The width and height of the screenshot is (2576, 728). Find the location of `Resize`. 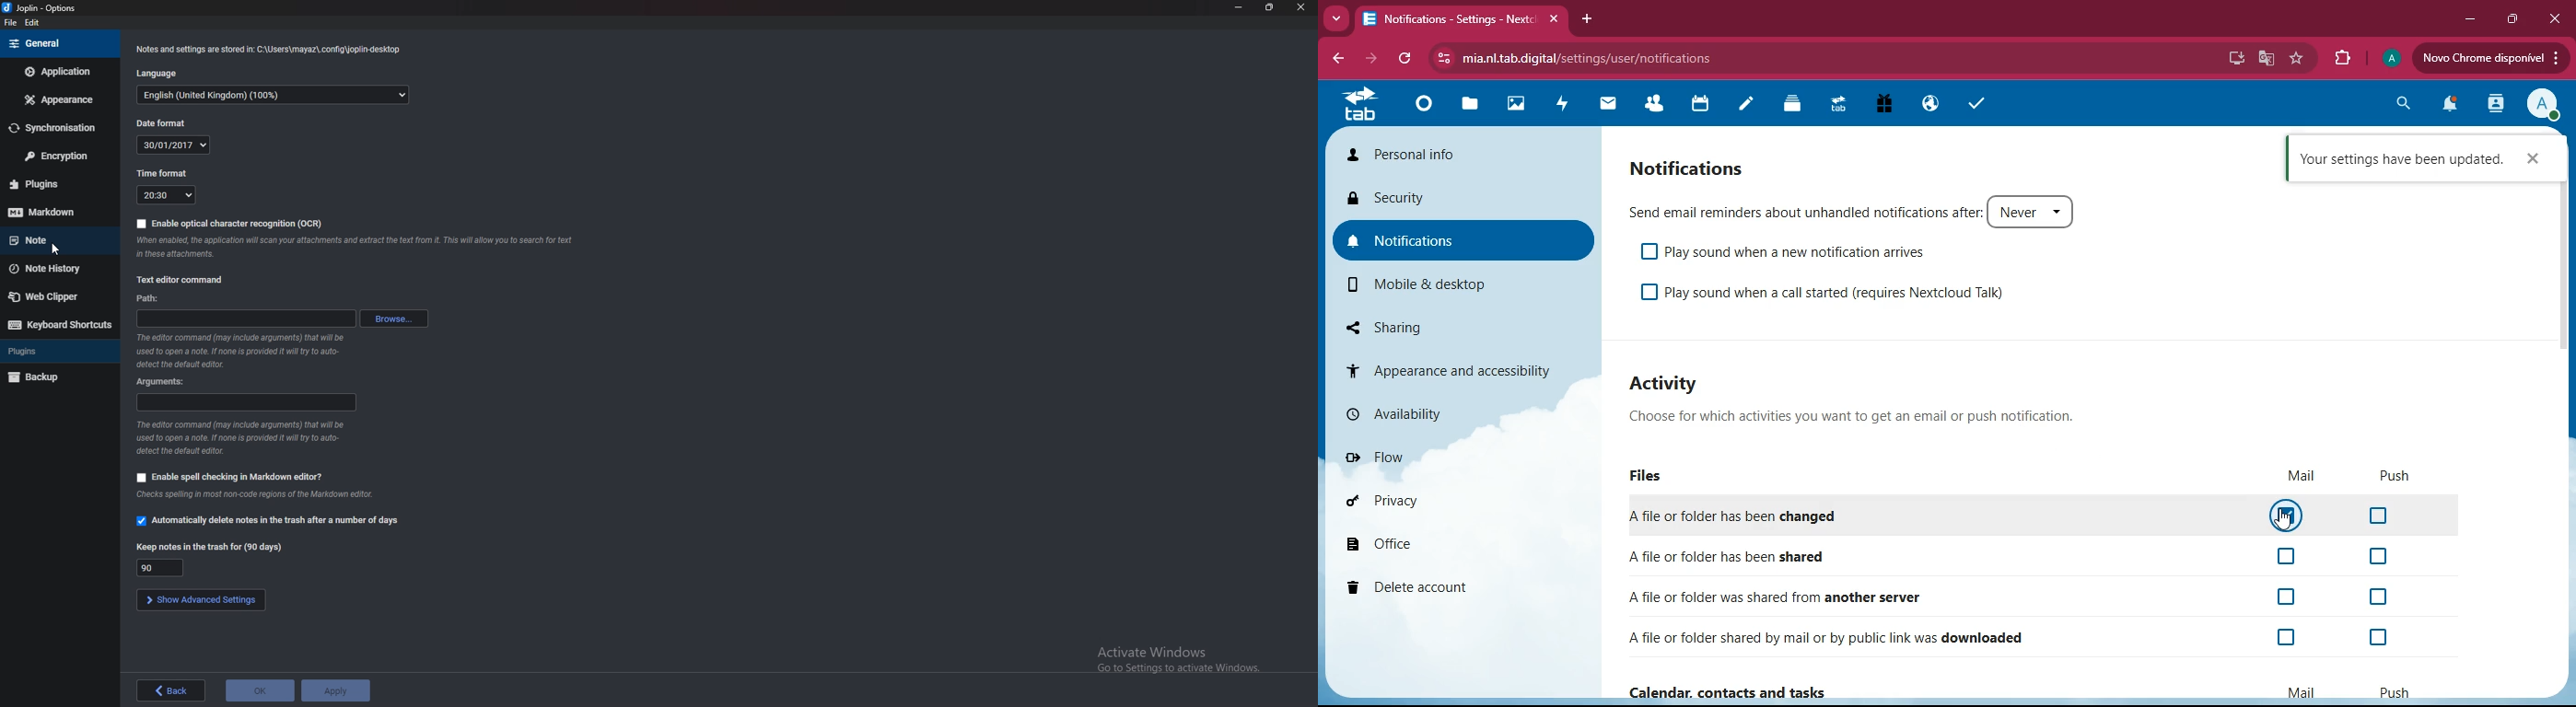

Resize is located at coordinates (1270, 8).